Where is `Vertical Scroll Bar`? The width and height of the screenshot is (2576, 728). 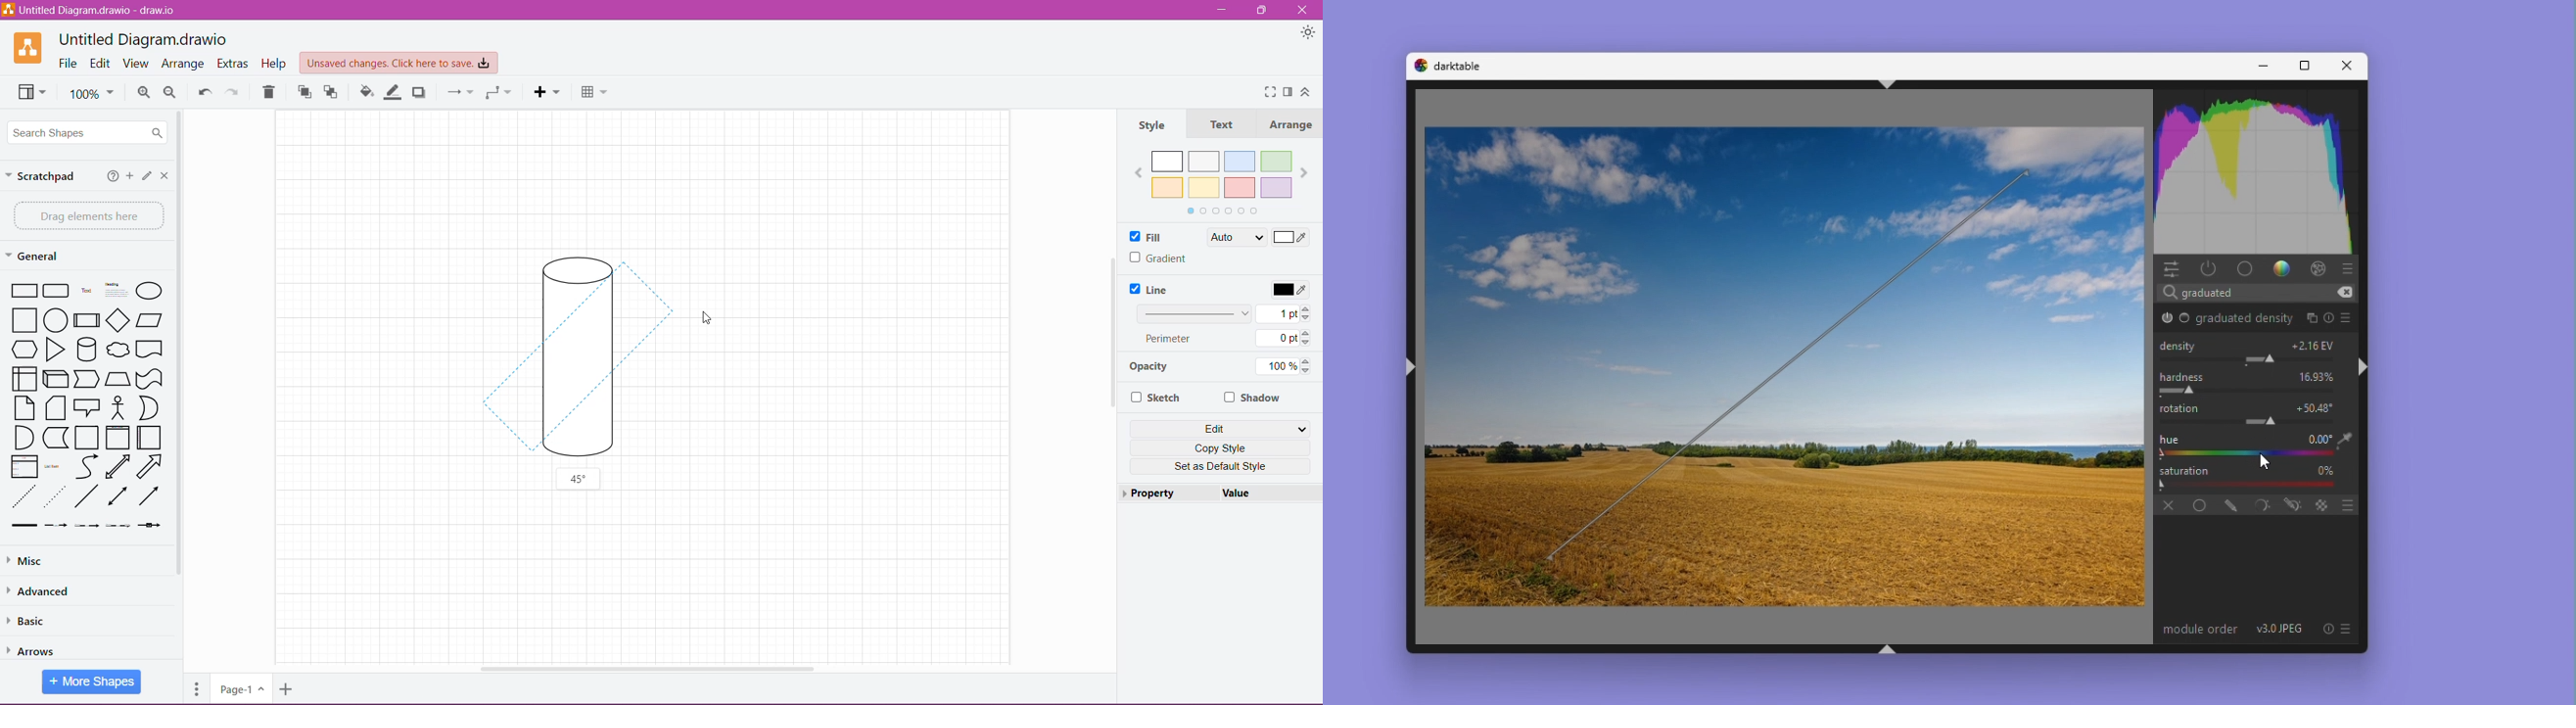
Vertical Scroll Bar is located at coordinates (1111, 331).